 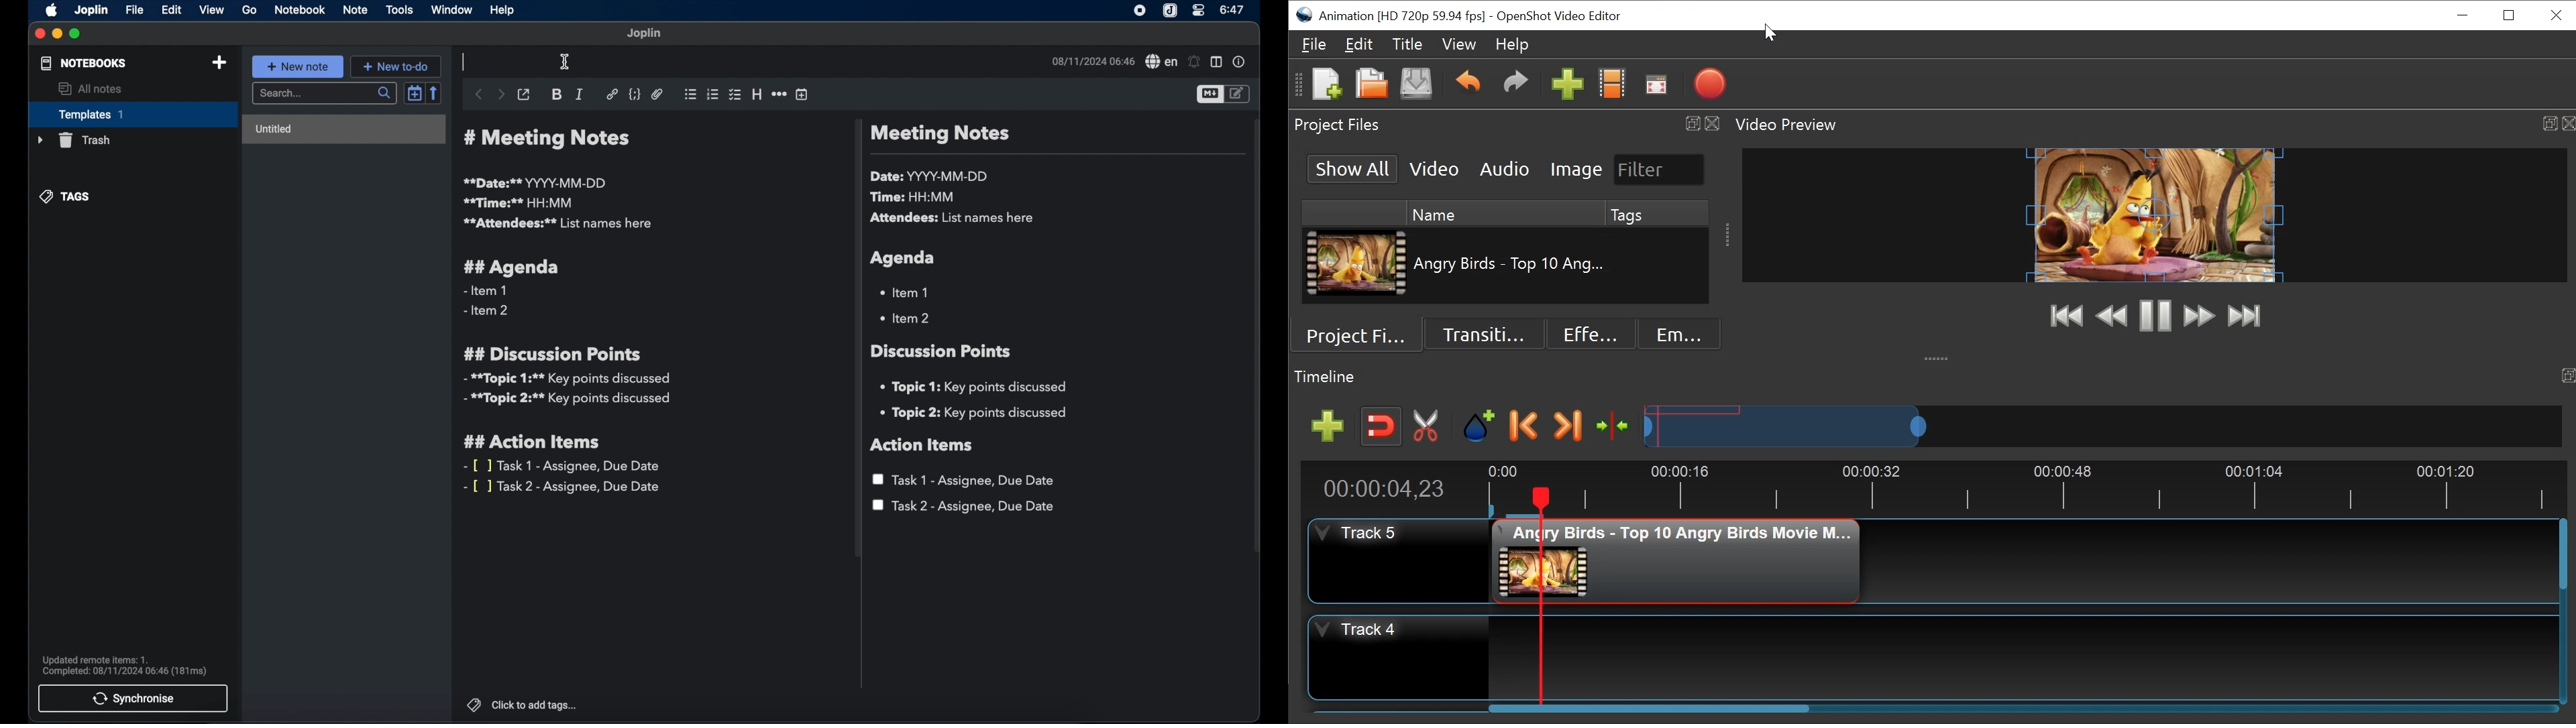 I want to click on forward, so click(x=500, y=95).